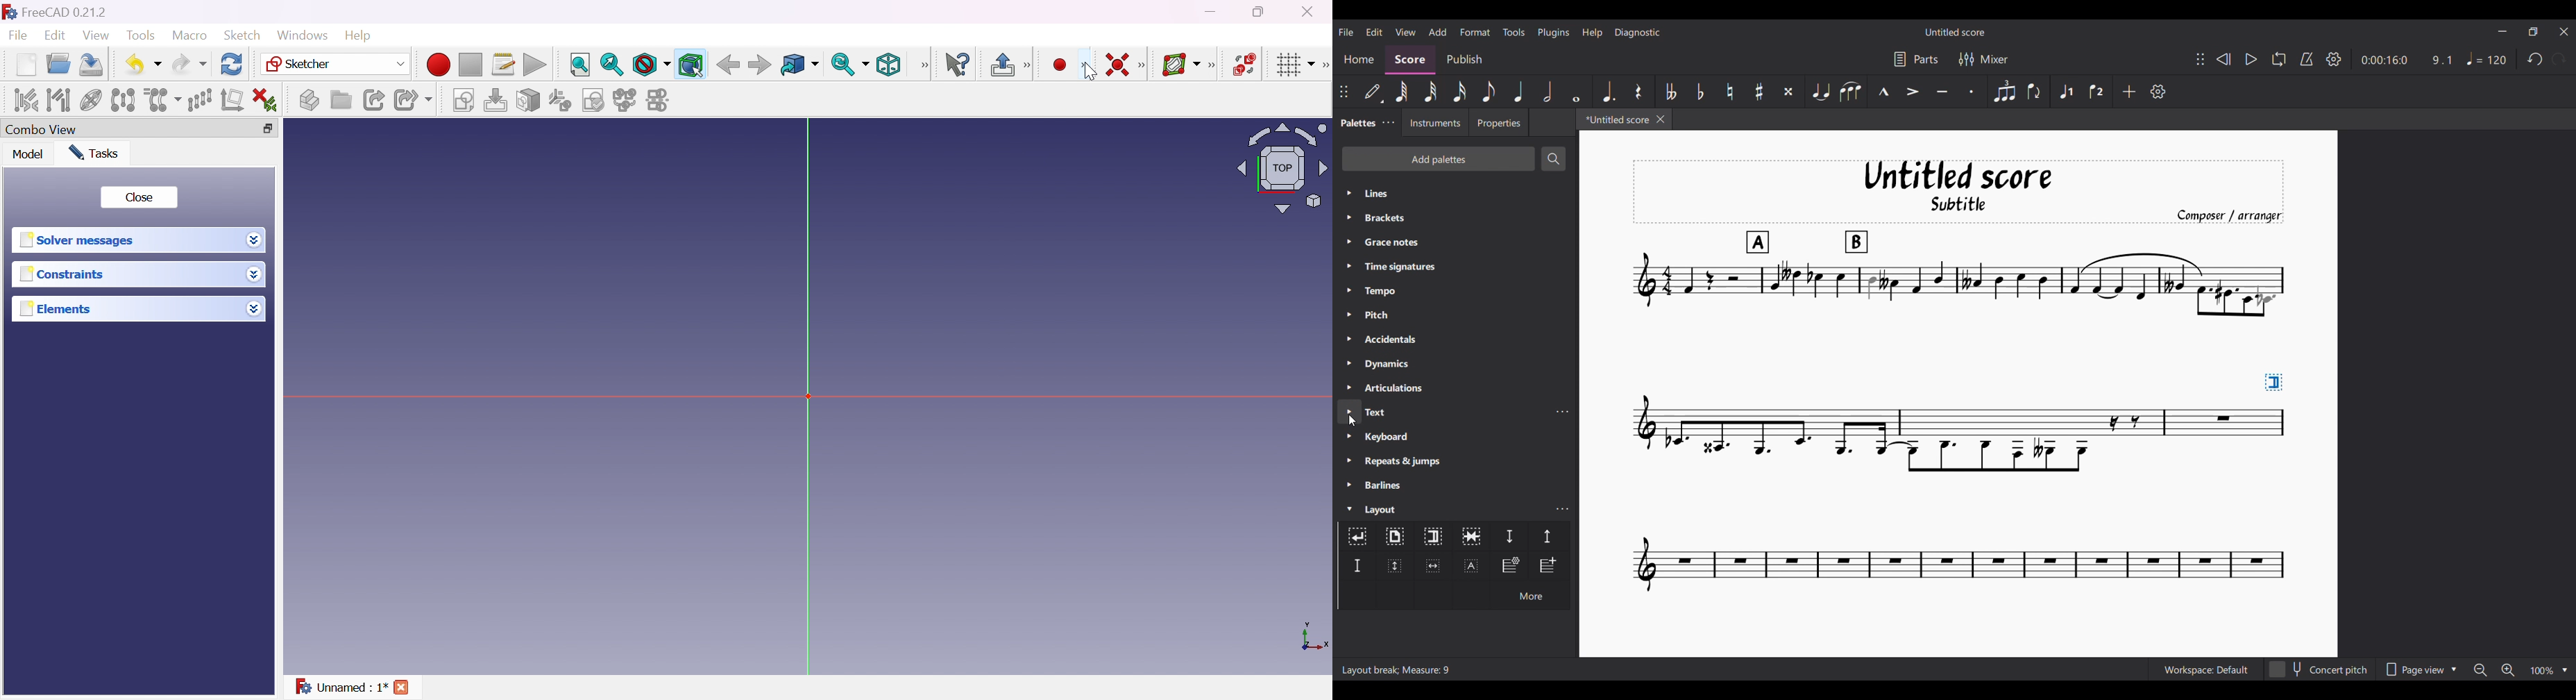 Image resolution: width=2576 pixels, height=700 pixels. Describe the element at coordinates (691, 65) in the screenshot. I see `Bounding box` at that location.